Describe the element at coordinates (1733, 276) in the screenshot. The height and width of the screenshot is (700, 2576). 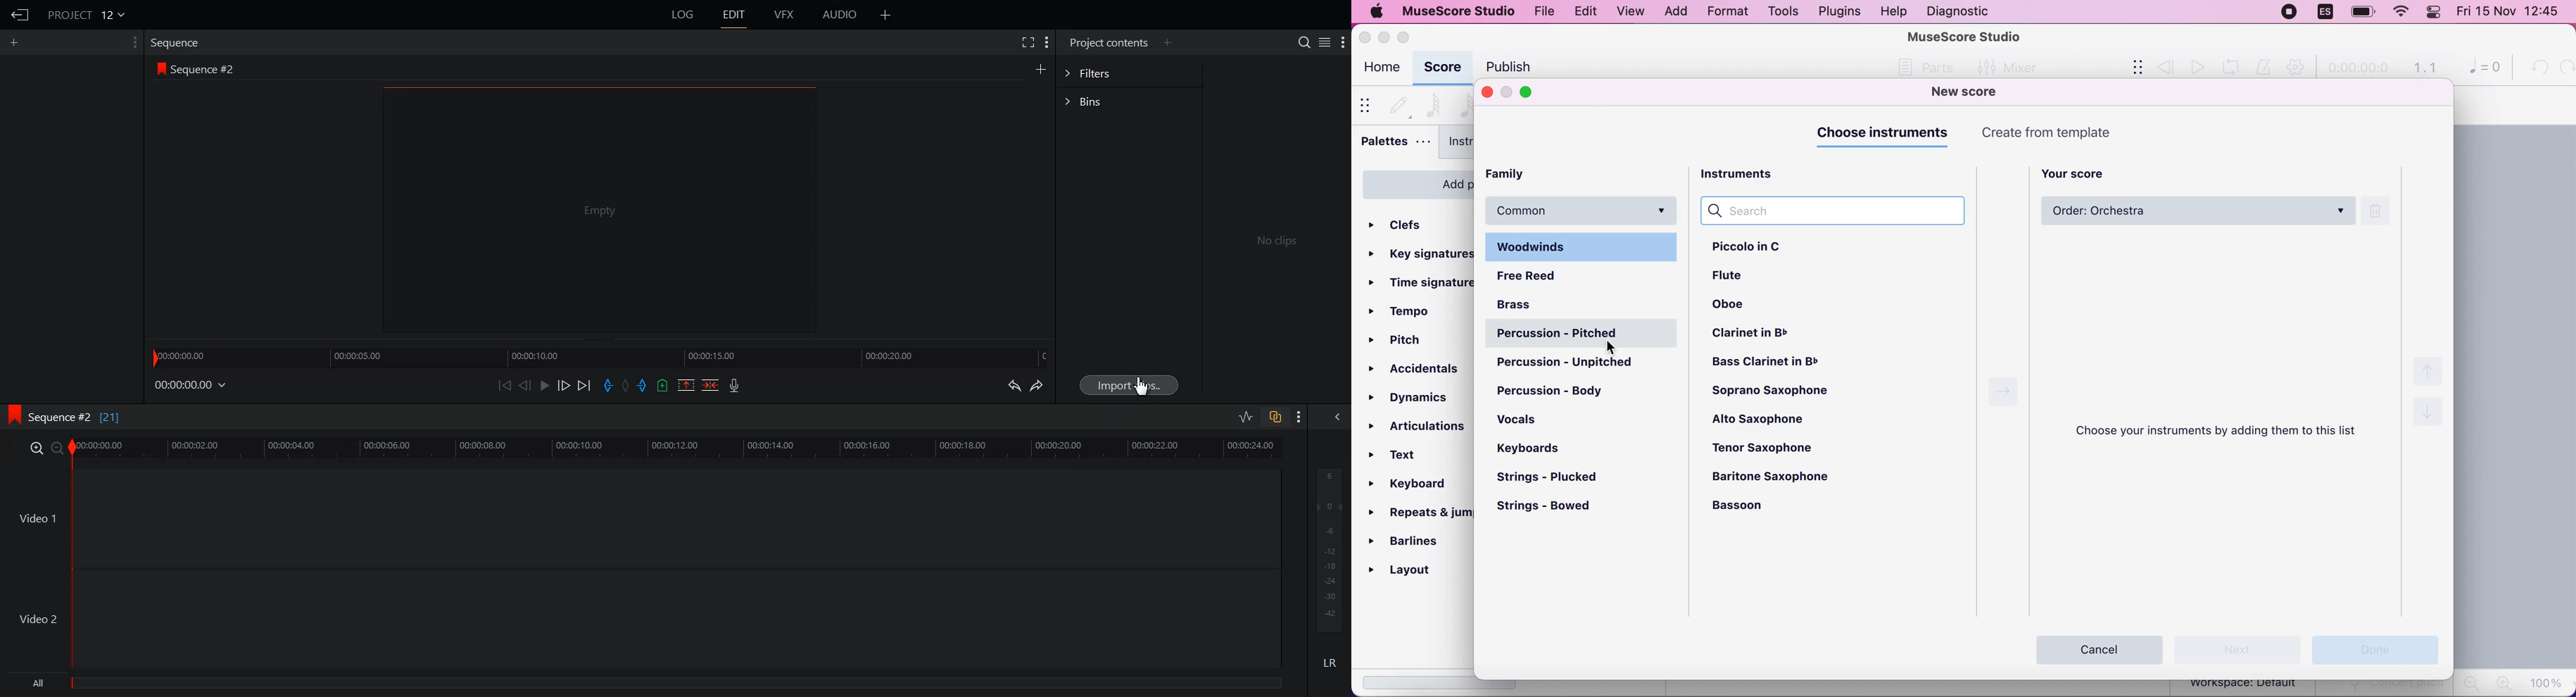
I see `flute` at that location.